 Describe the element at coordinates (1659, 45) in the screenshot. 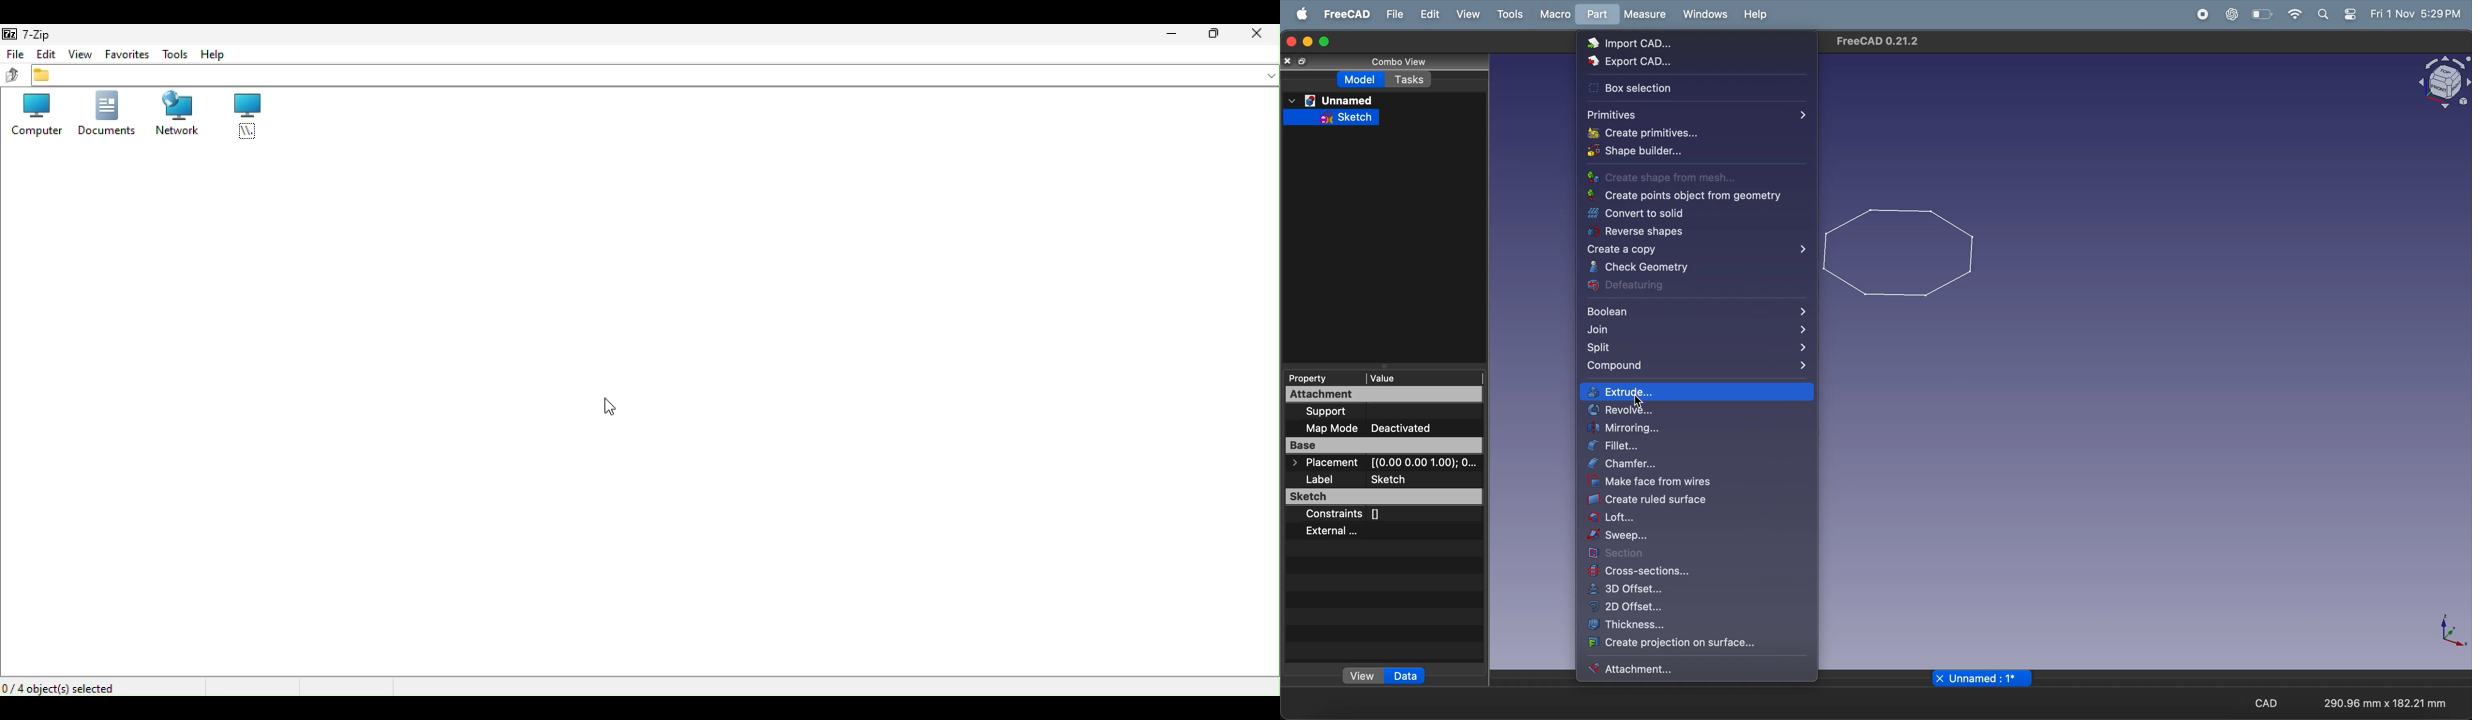

I see `import cad` at that location.